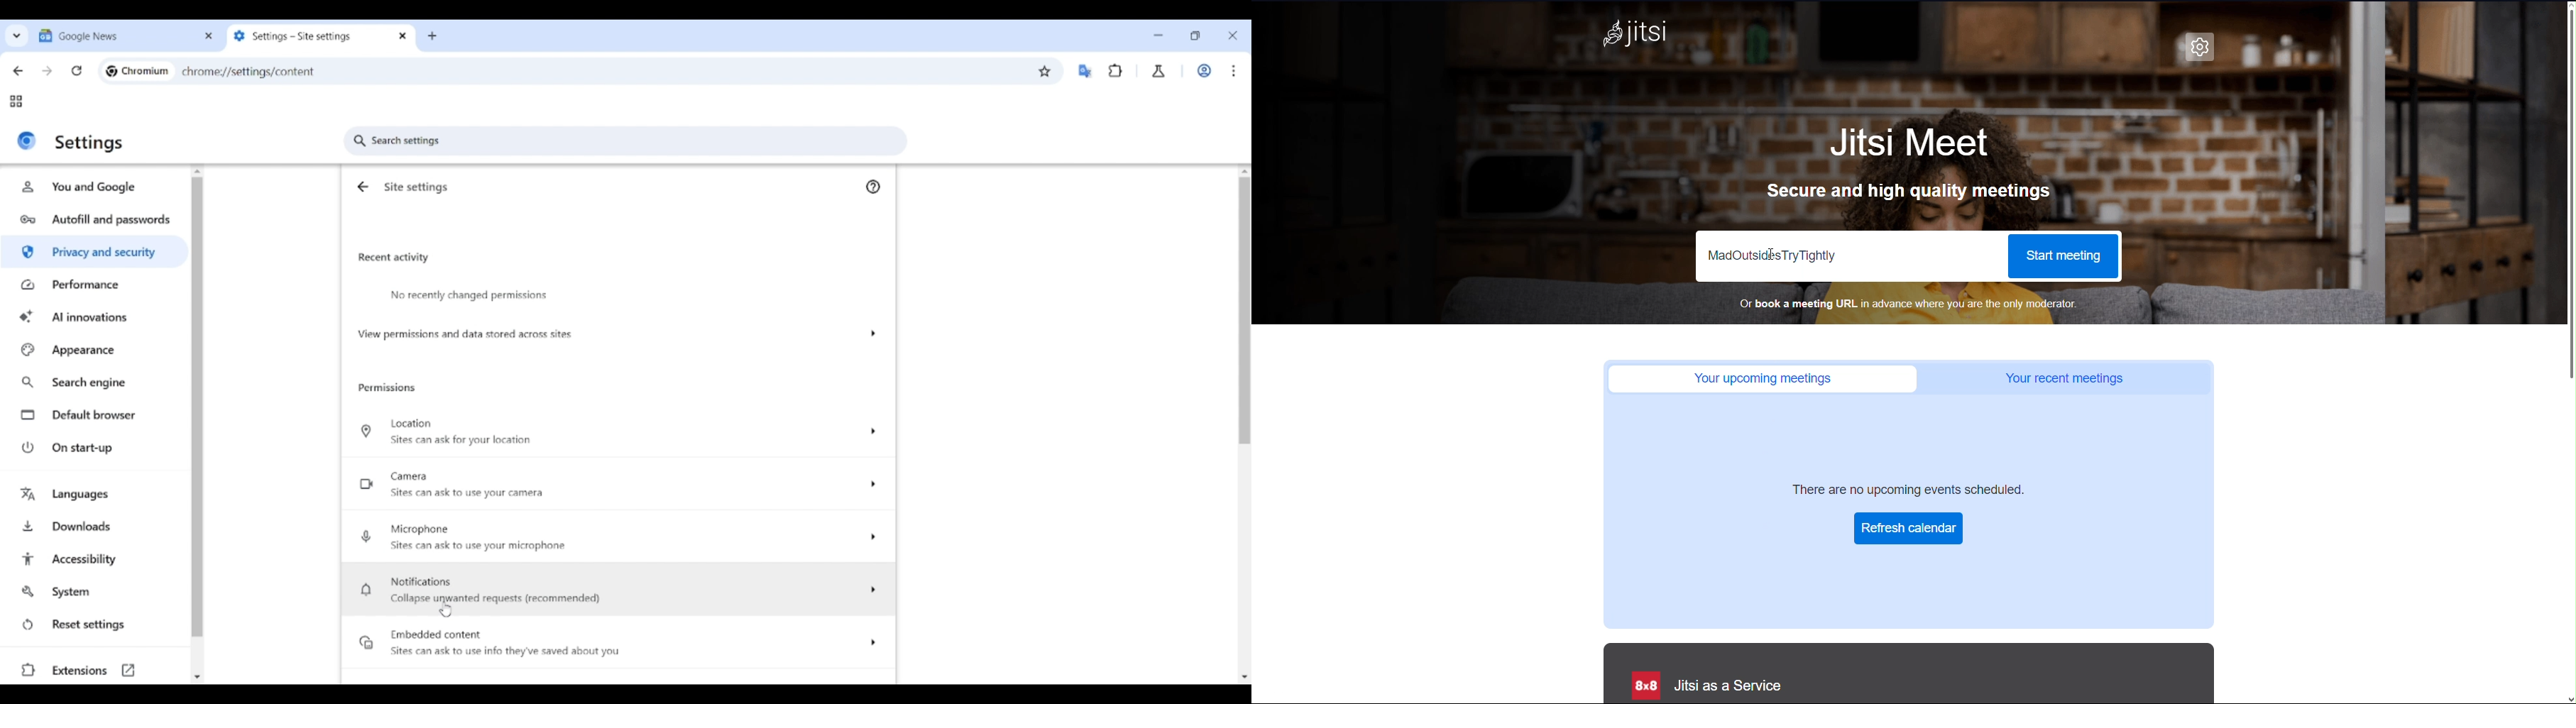 The height and width of the screenshot is (728, 2576). I want to click on Performance , so click(94, 284).